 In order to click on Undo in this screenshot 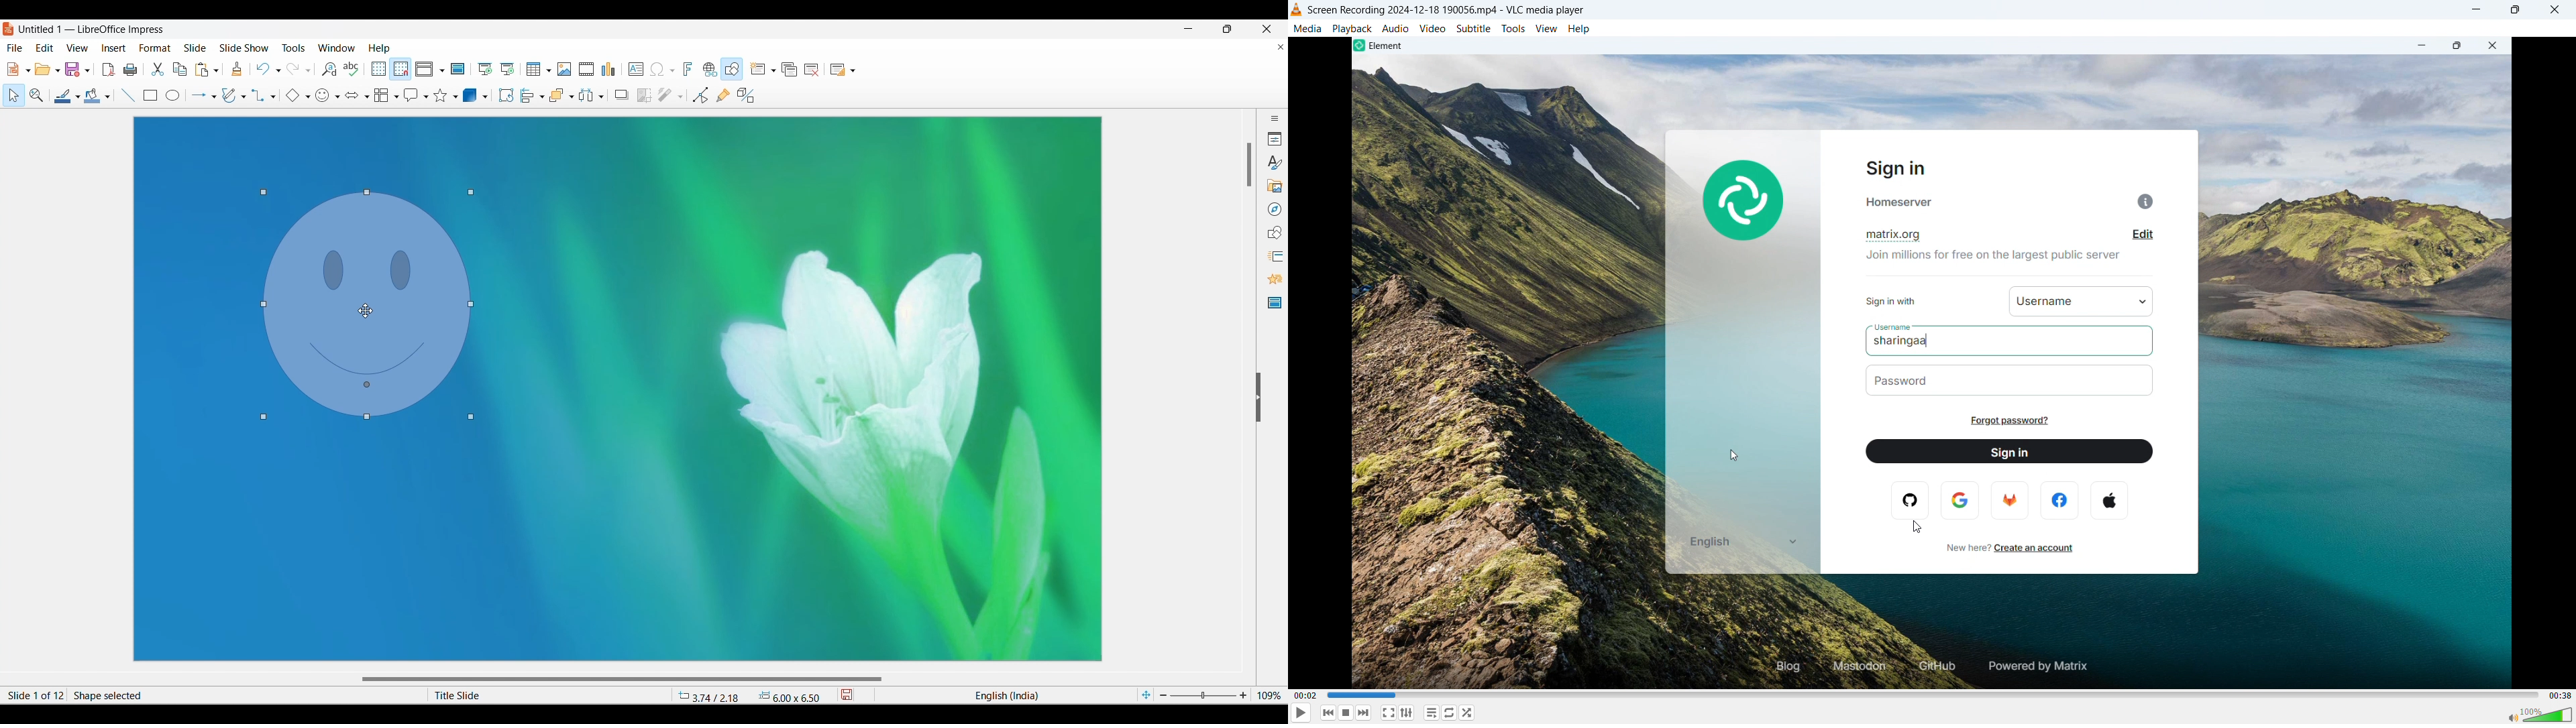, I will do `click(263, 69)`.